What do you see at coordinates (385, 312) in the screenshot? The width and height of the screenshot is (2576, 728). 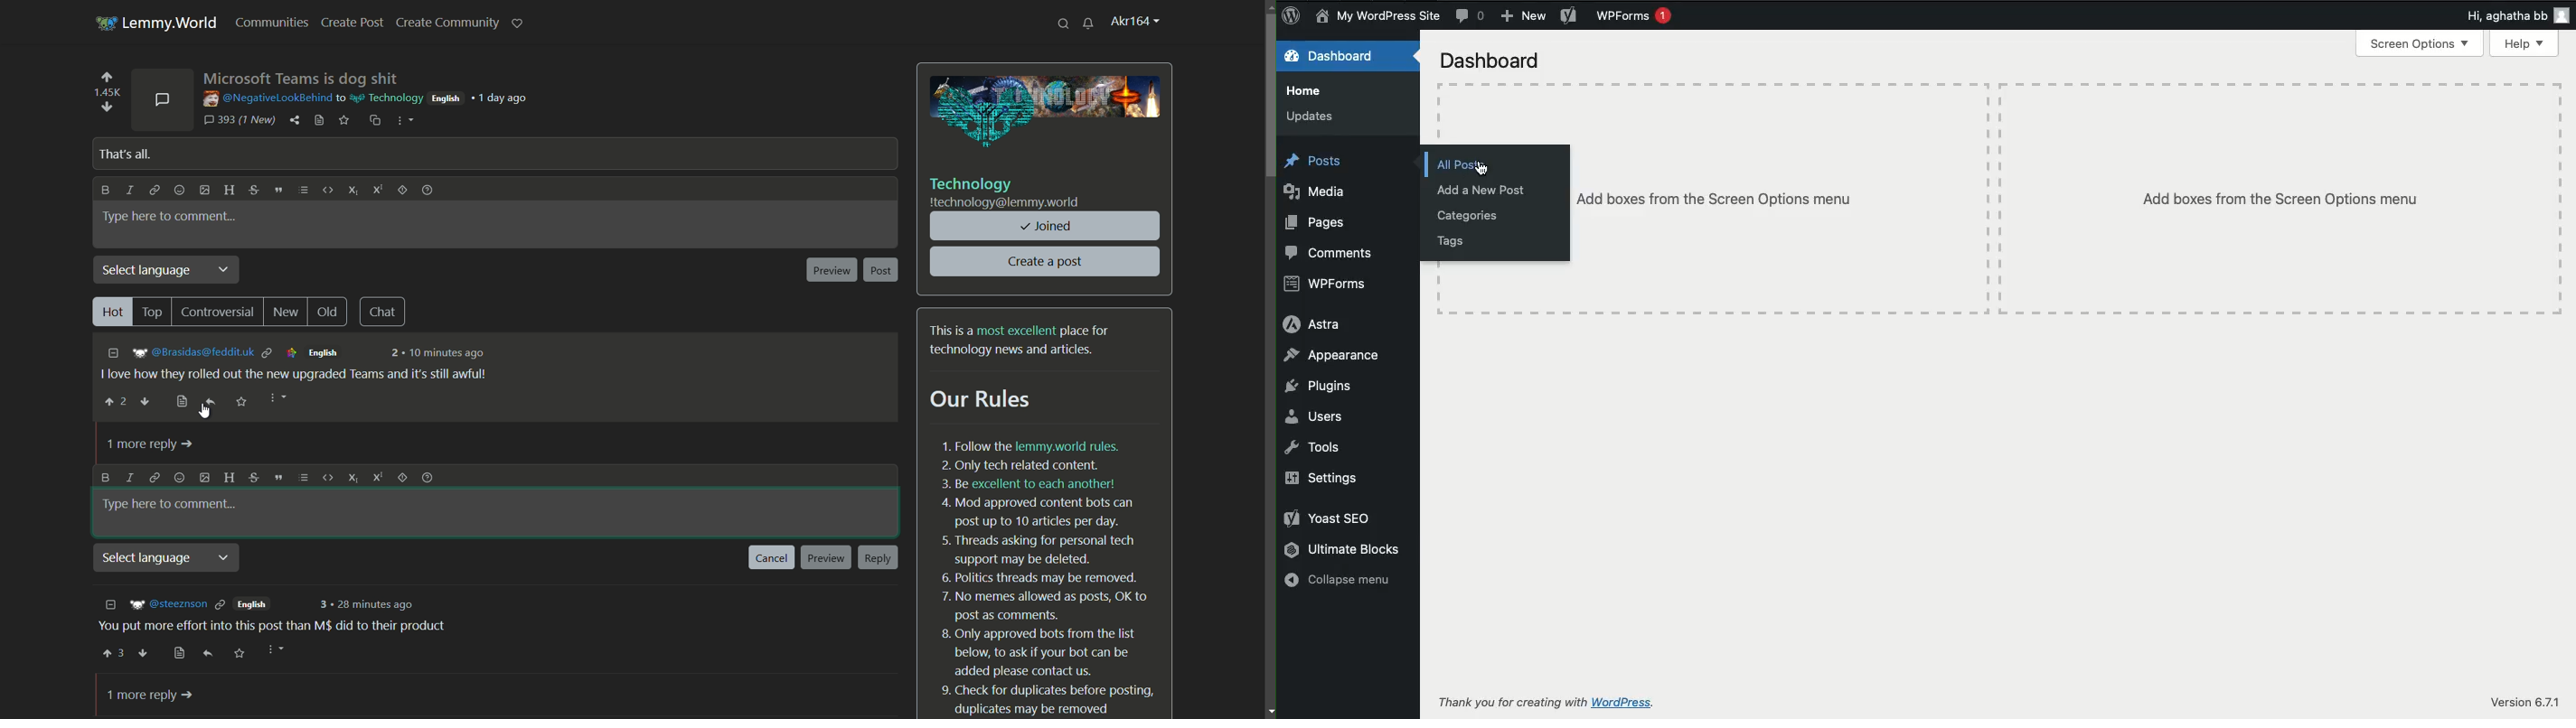 I see `chat` at bounding box center [385, 312].